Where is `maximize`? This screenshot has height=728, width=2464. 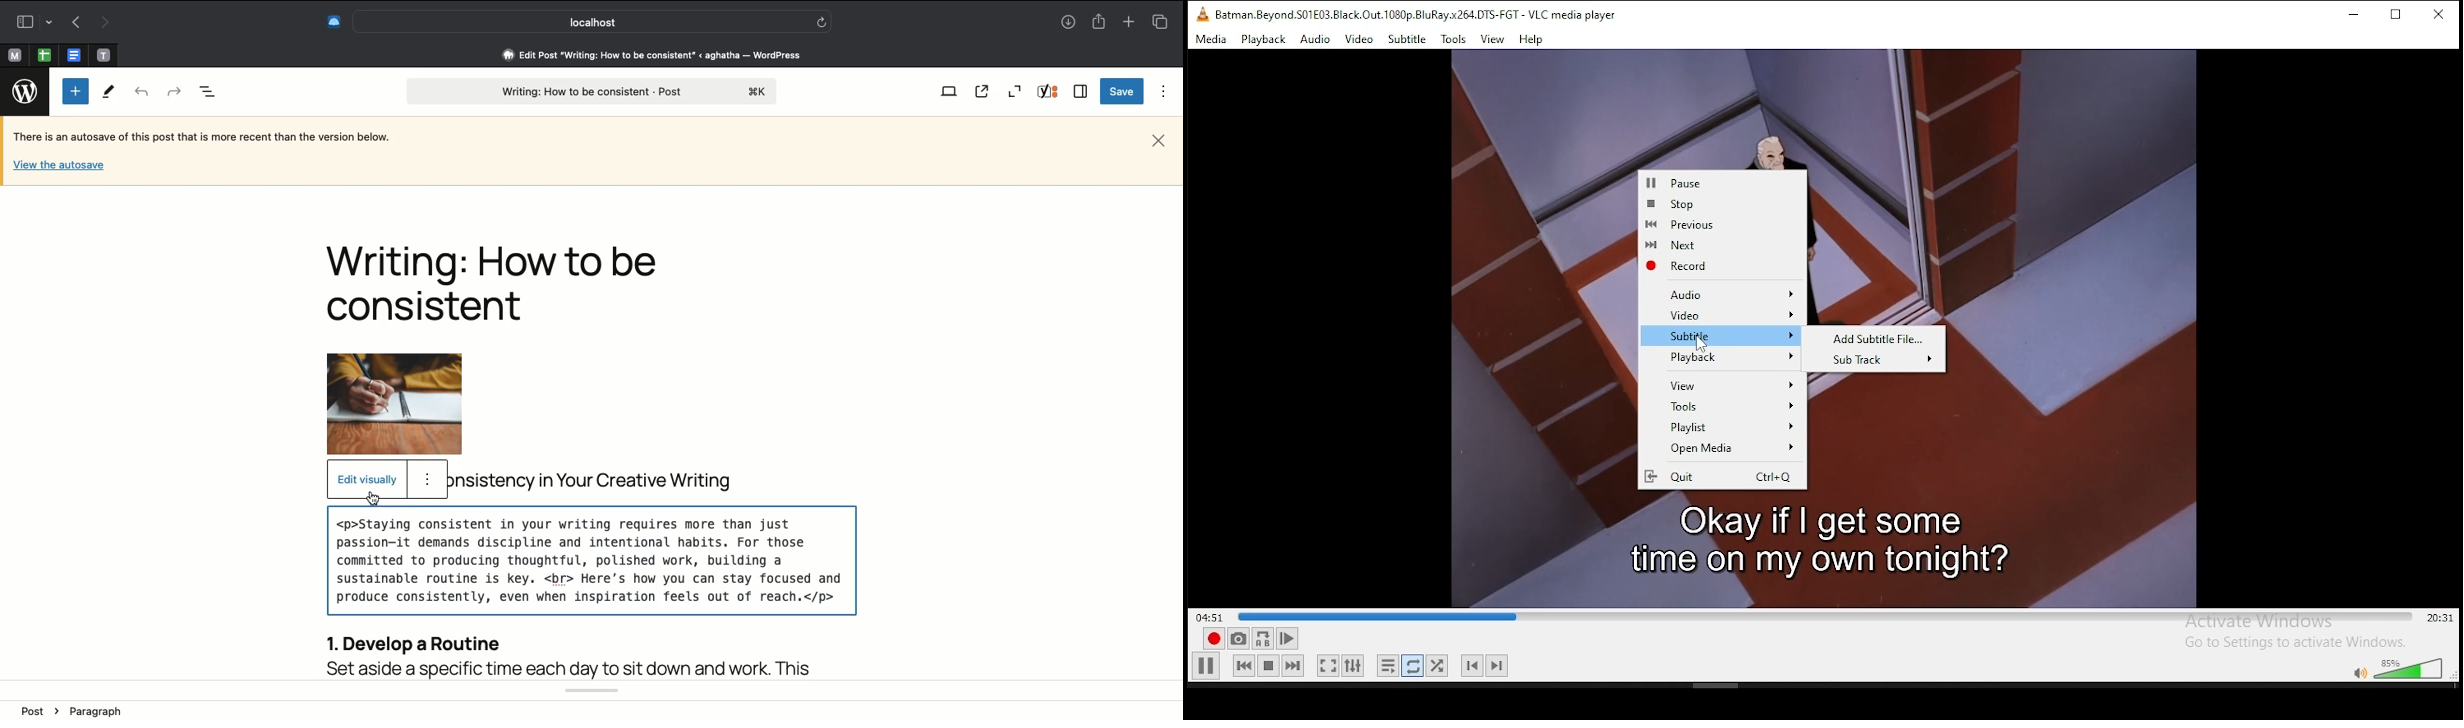 maximize is located at coordinates (2402, 16).